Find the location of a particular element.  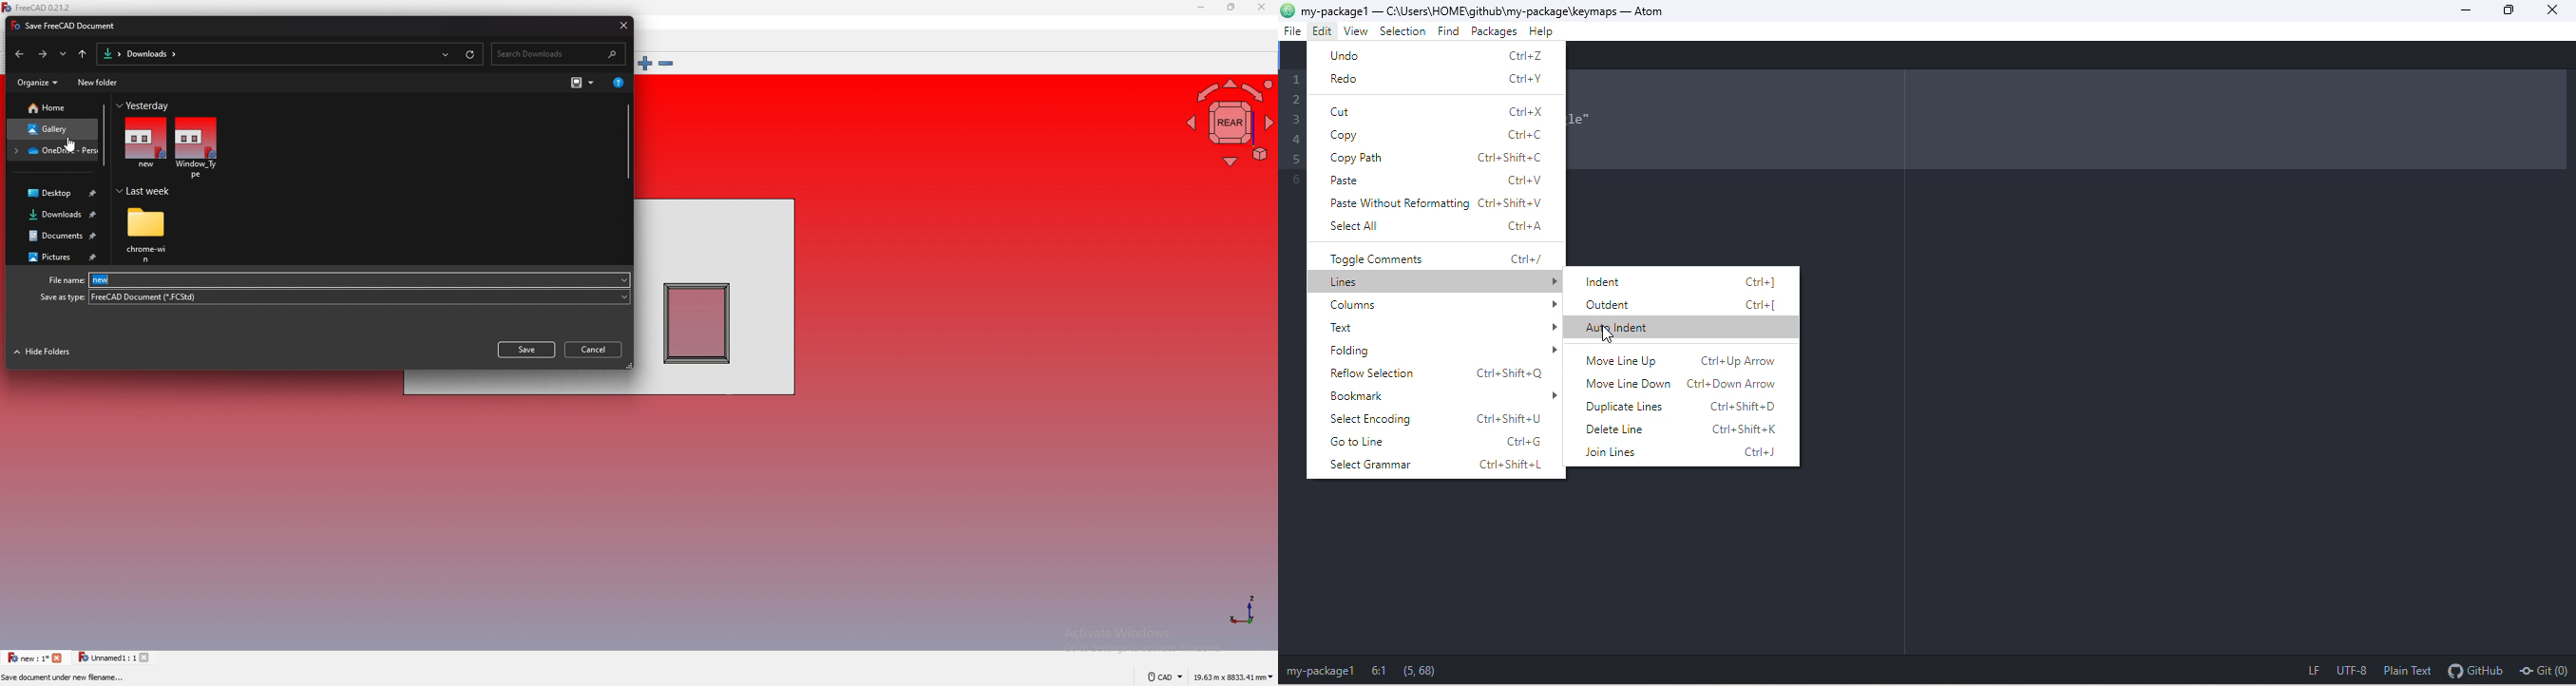

file is located at coordinates (198, 149).